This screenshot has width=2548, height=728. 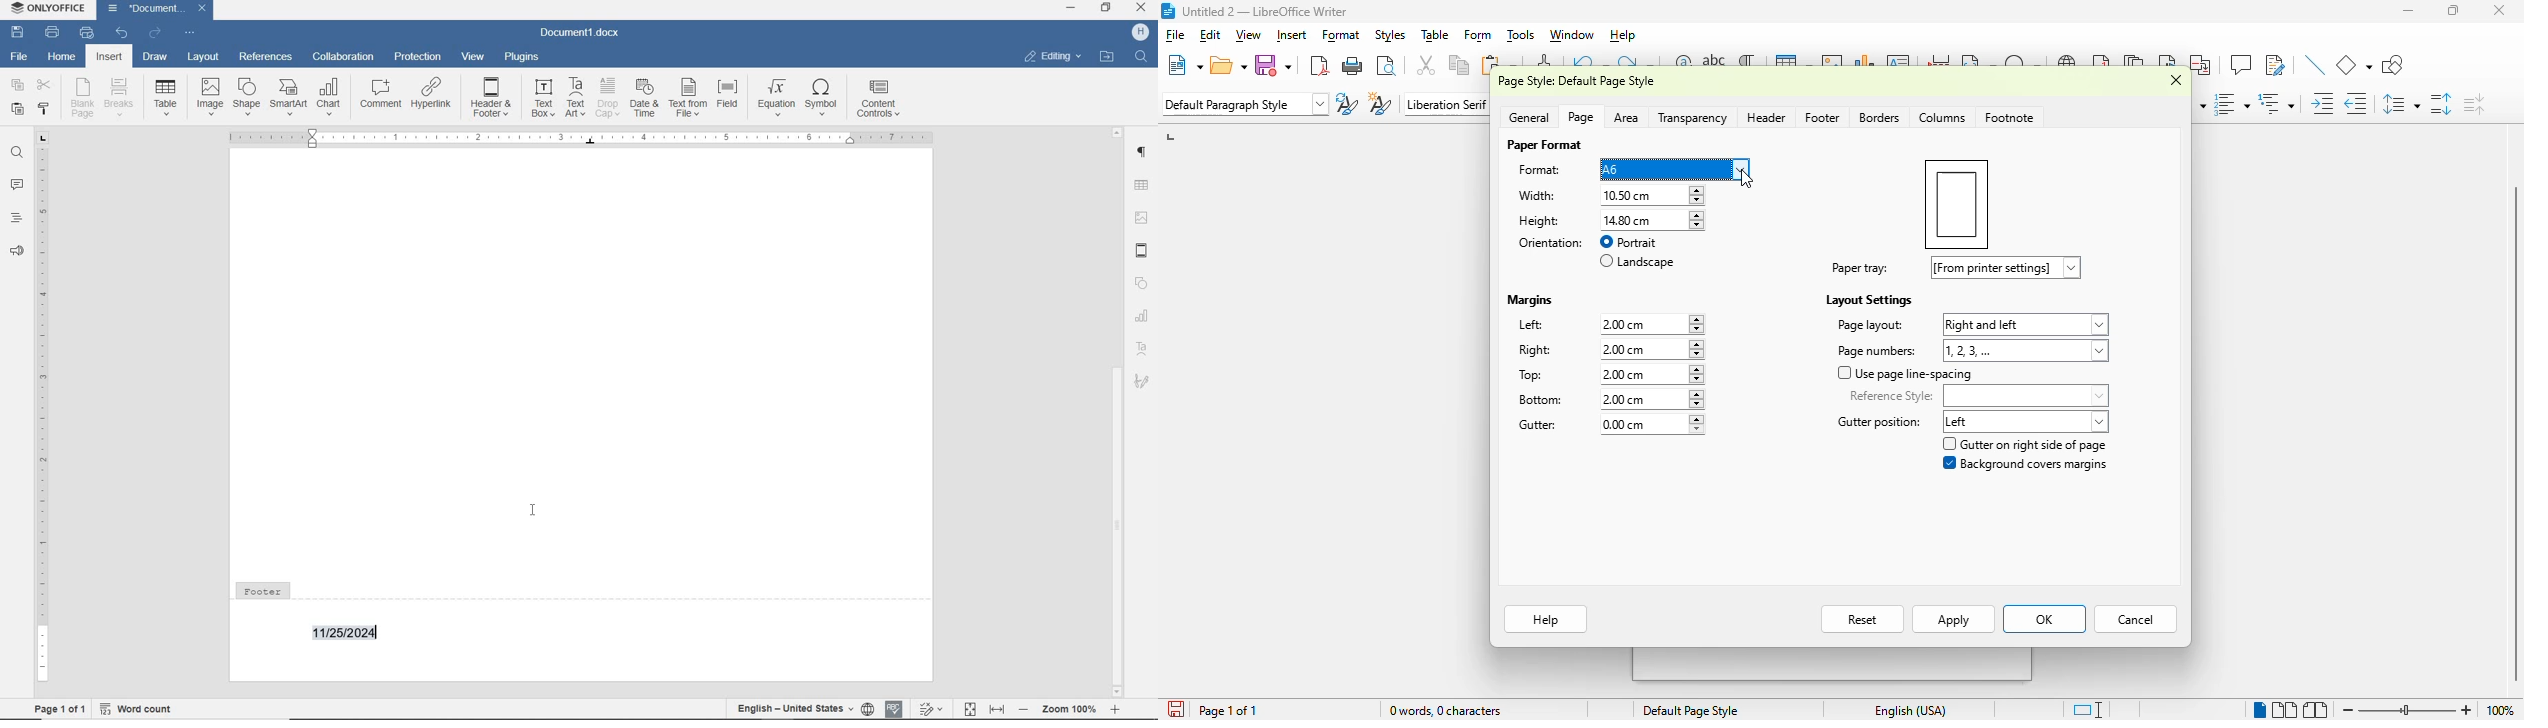 What do you see at coordinates (54, 32) in the screenshot?
I see `print file` at bounding box center [54, 32].